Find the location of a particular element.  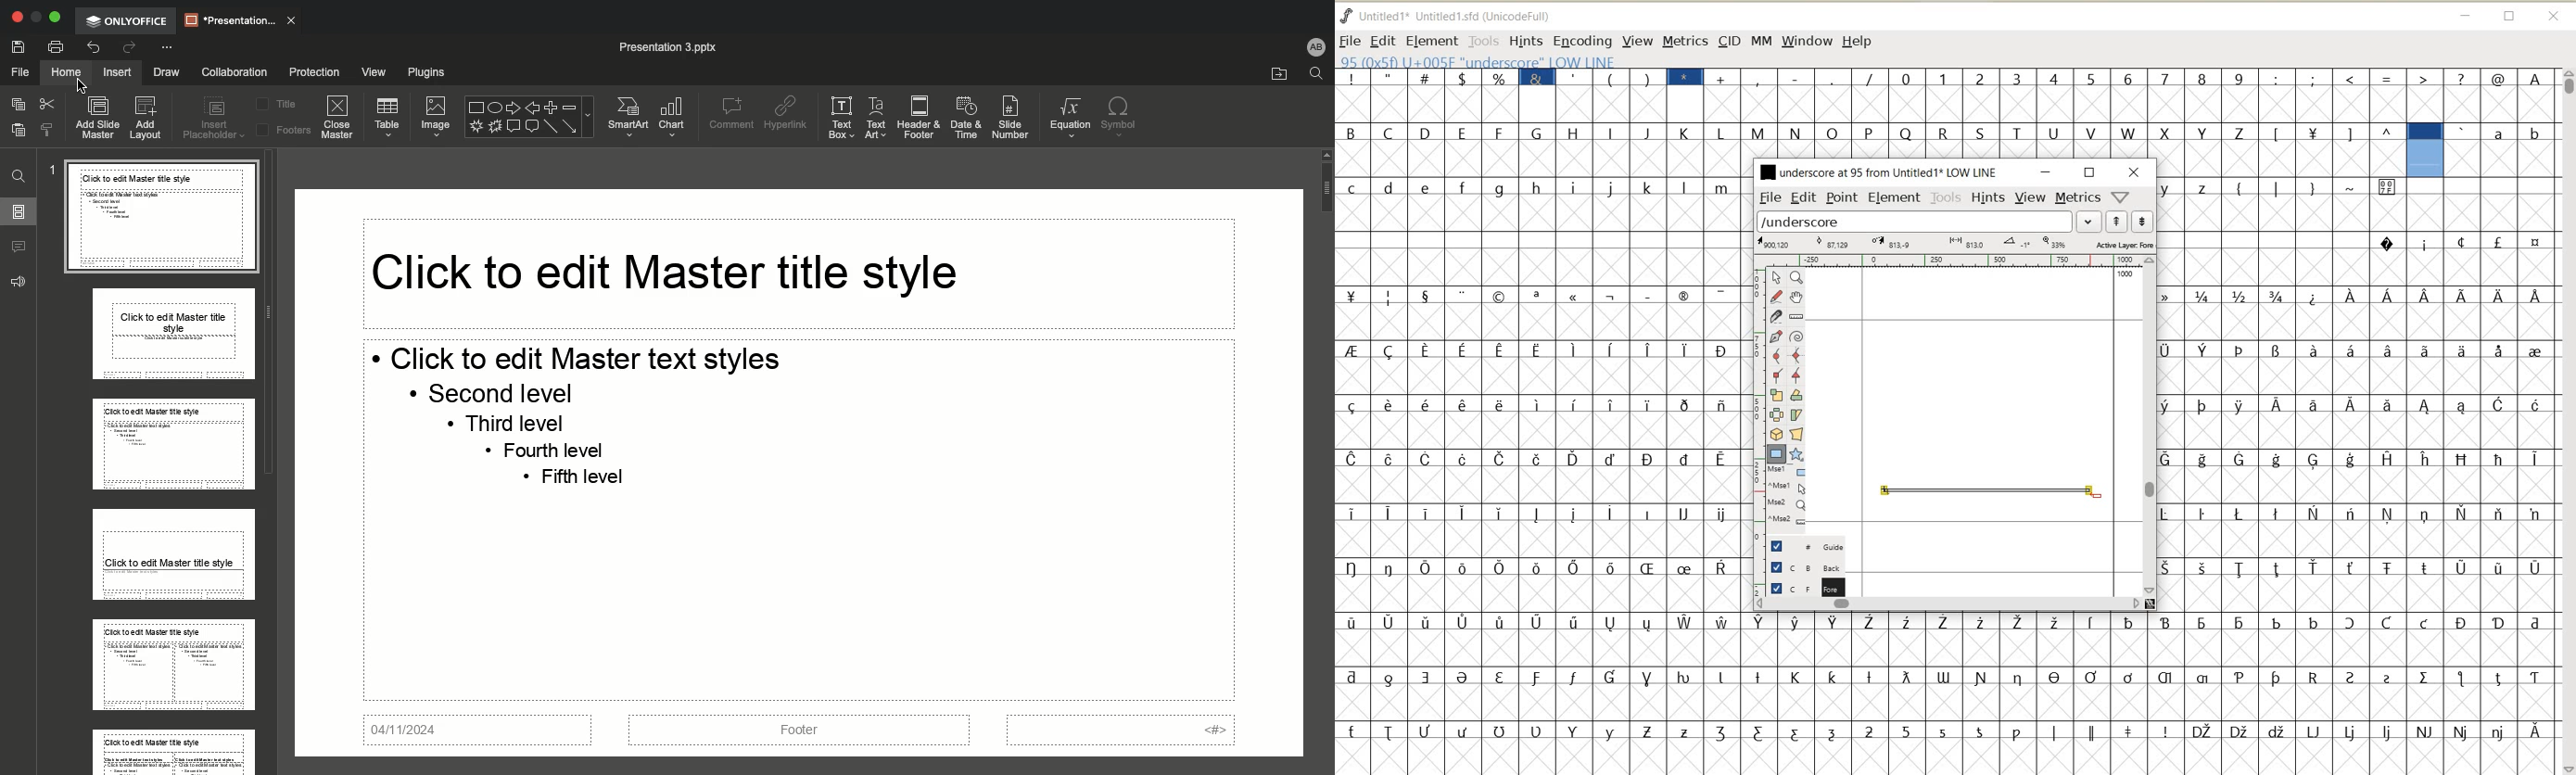

Copy style is located at coordinates (46, 132).